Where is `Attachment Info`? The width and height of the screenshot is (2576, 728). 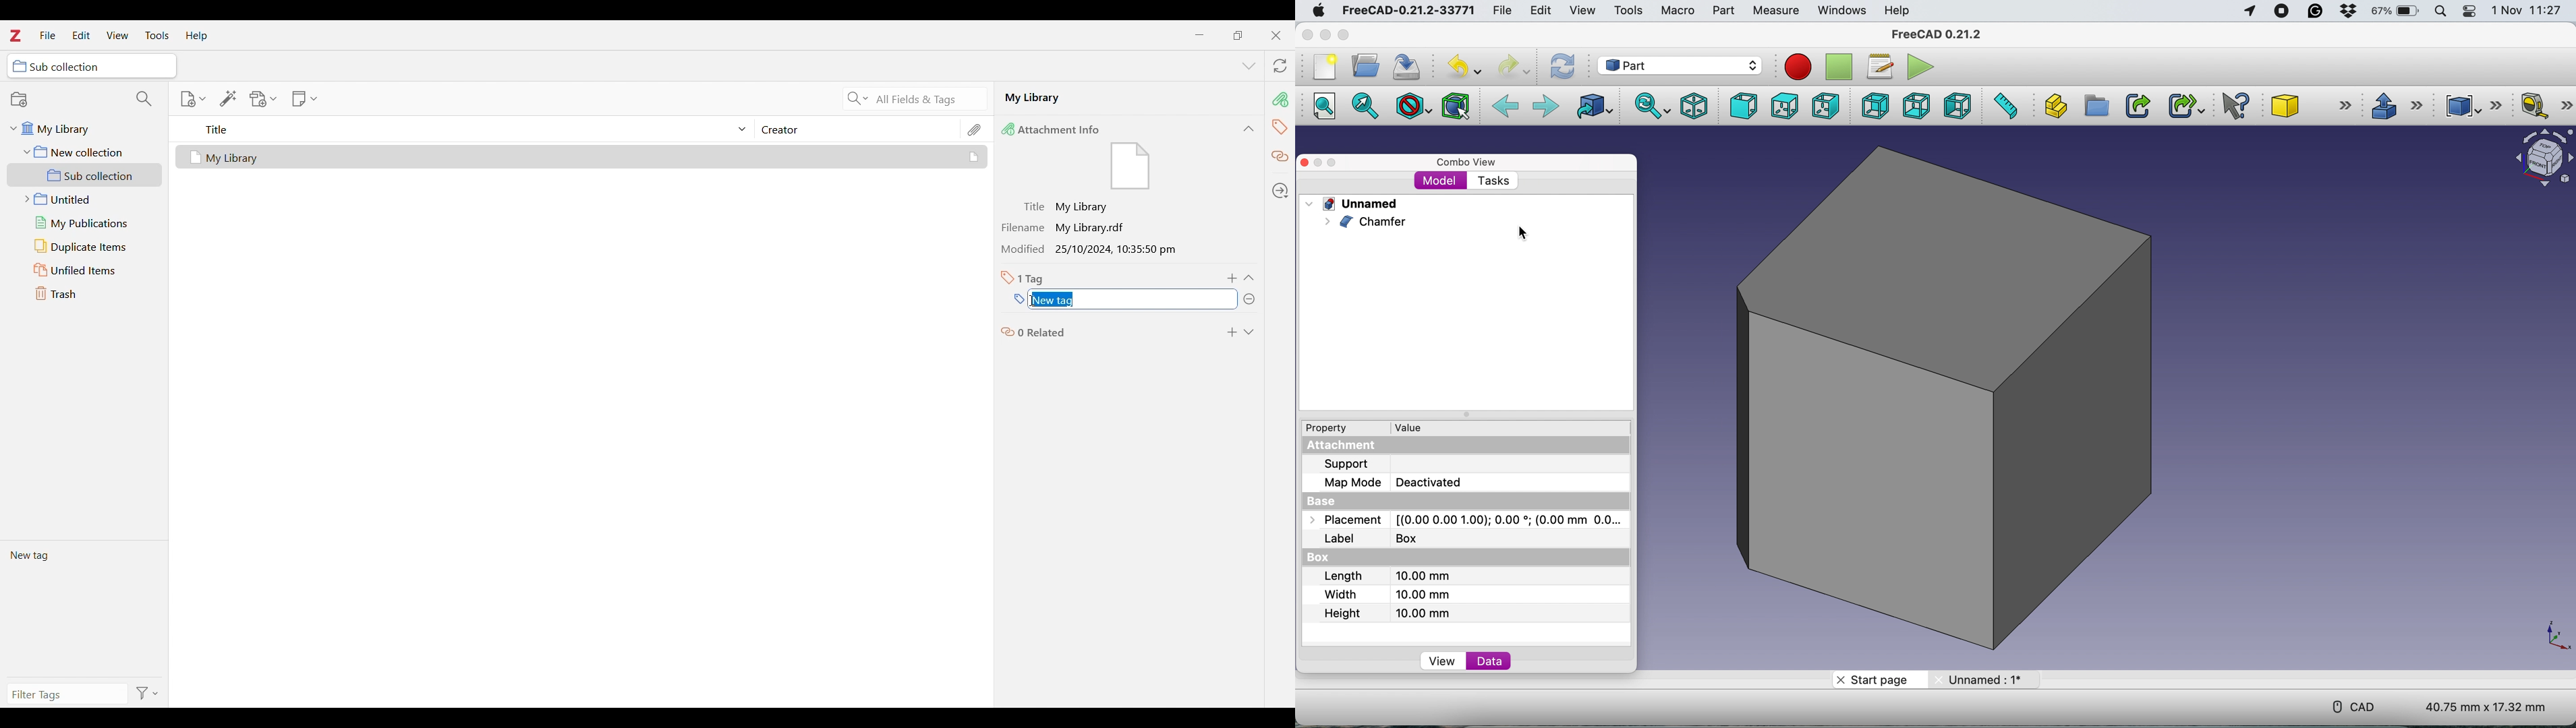 Attachment Info is located at coordinates (1054, 129).